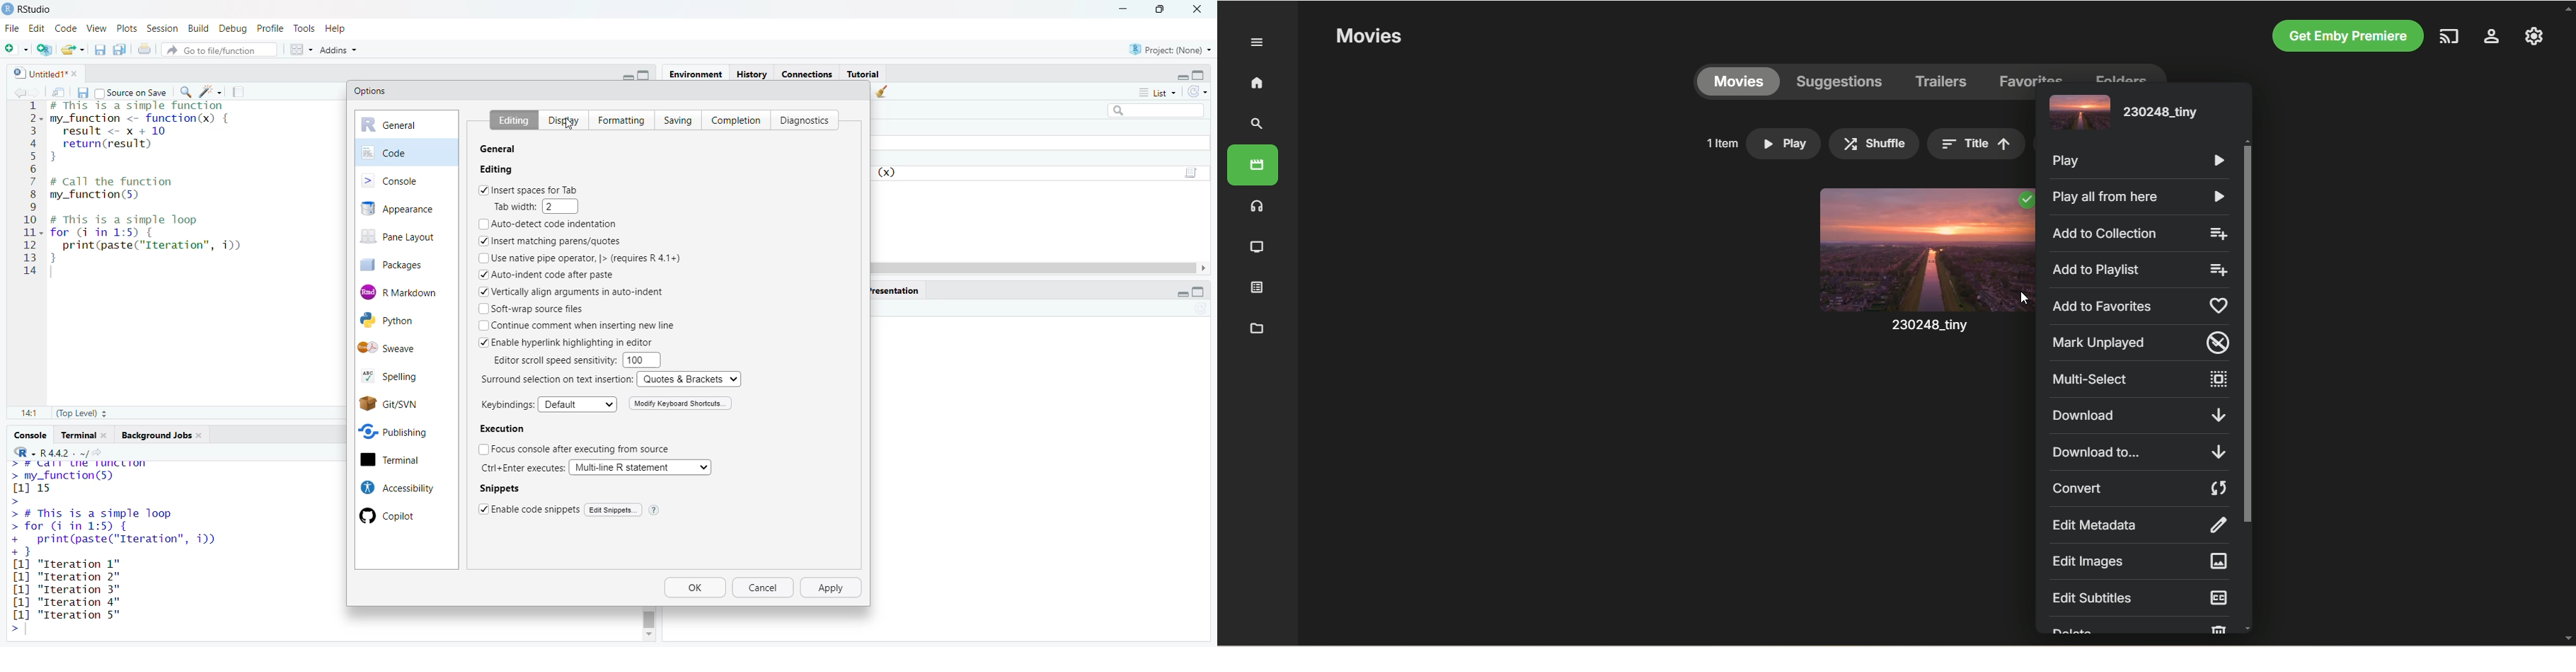  Describe the element at coordinates (621, 121) in the screenshot. I see `Formatting` at that location.